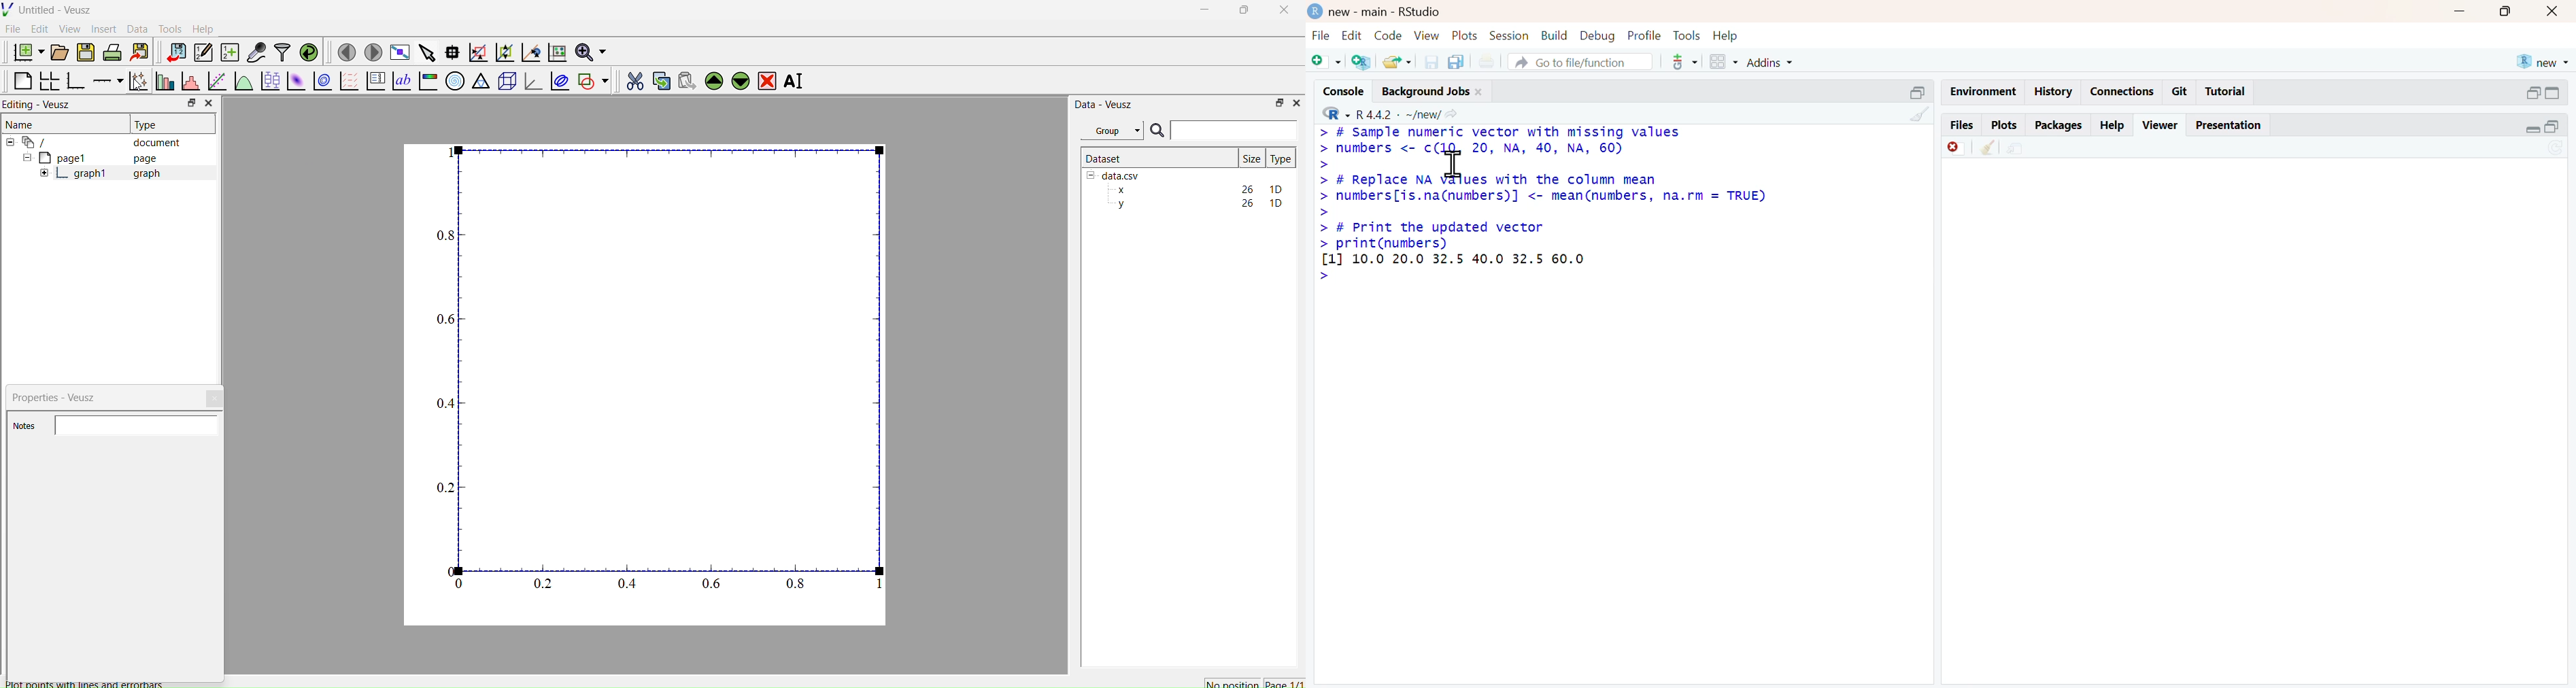  What do you see at coordinates (1451, 114) in the screenshot?
I see `share icon` at bounding box center [1451, 114].